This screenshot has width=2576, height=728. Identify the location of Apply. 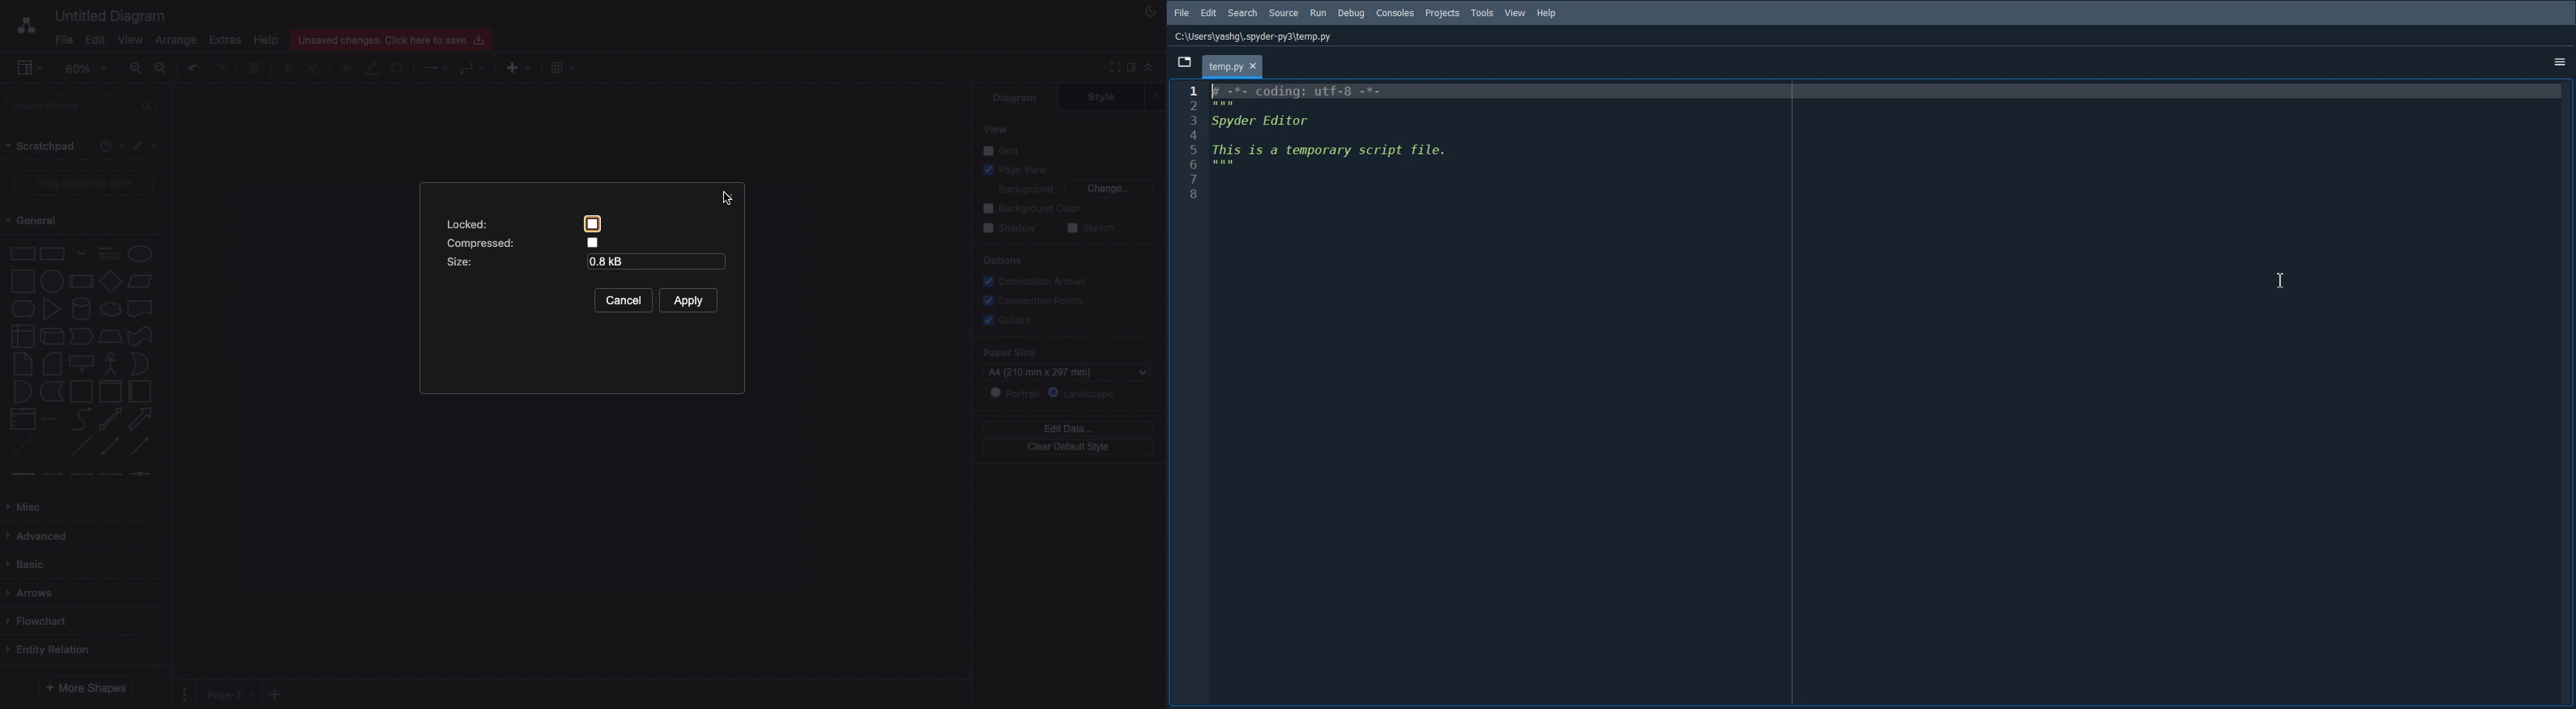
(689, 301).